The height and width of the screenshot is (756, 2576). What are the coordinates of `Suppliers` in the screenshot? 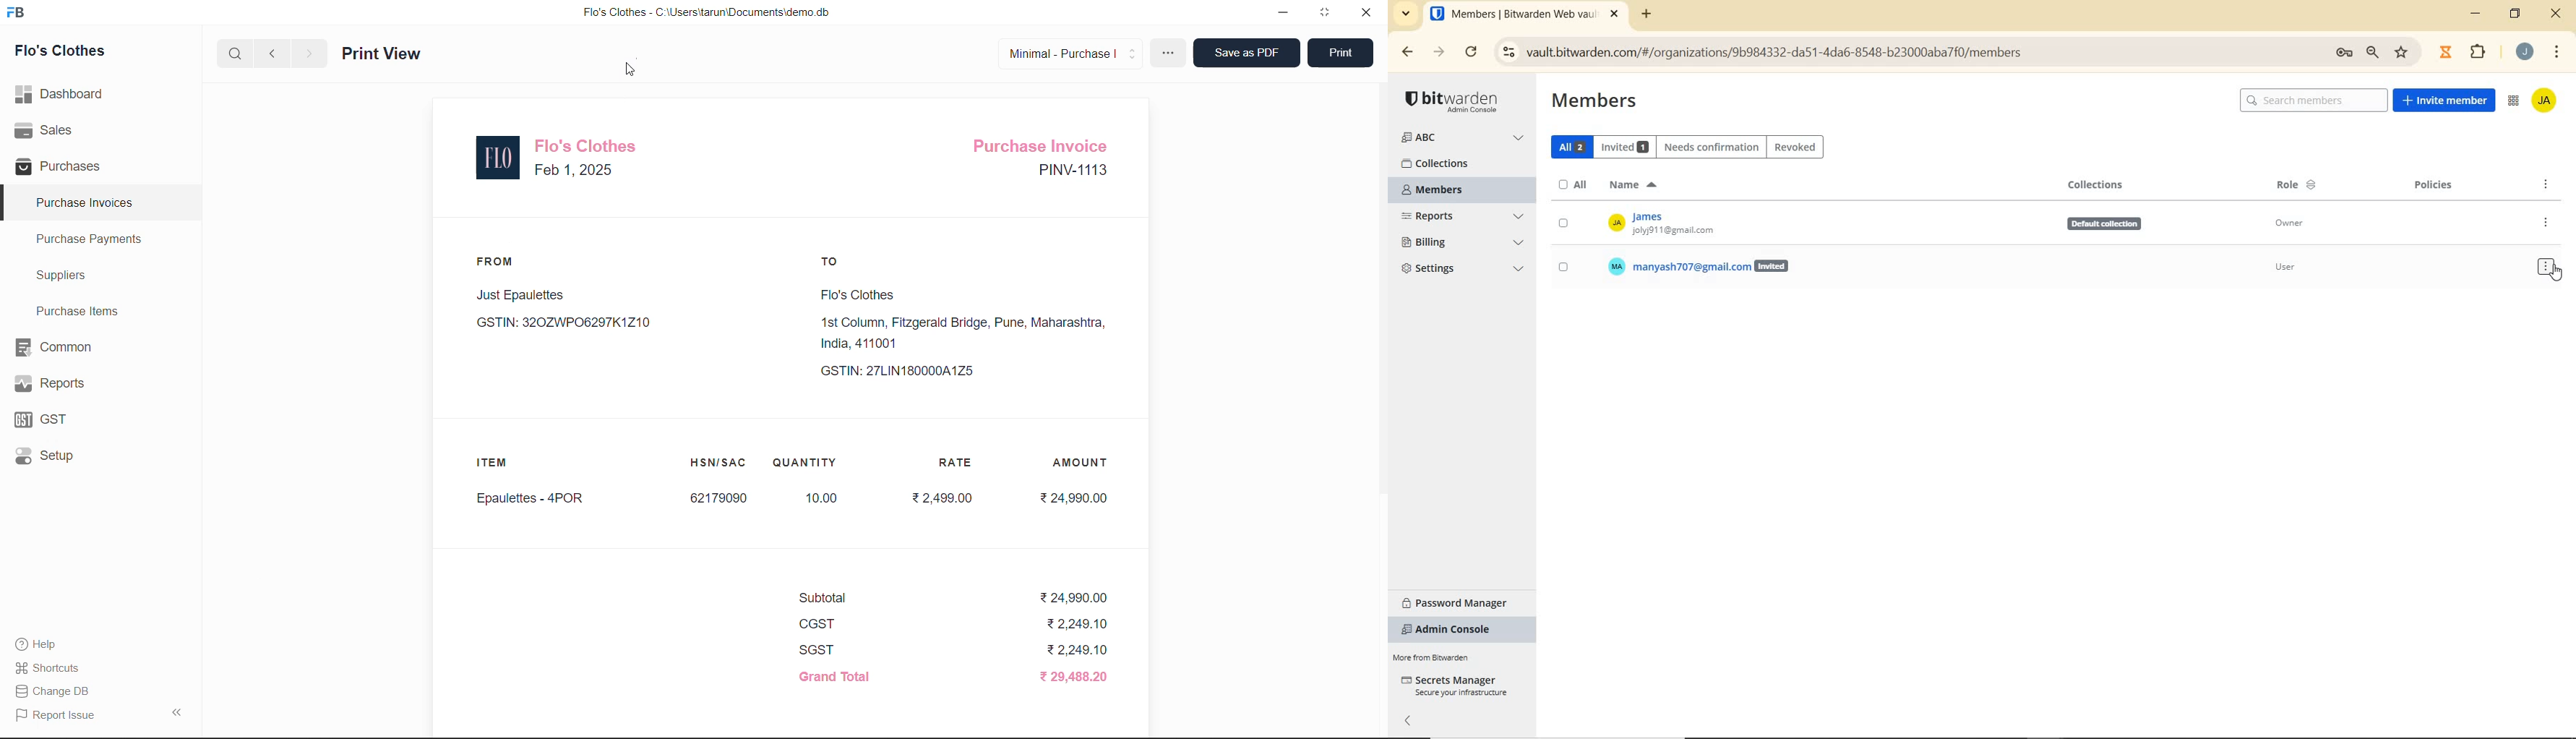 It's located at (69, 278).